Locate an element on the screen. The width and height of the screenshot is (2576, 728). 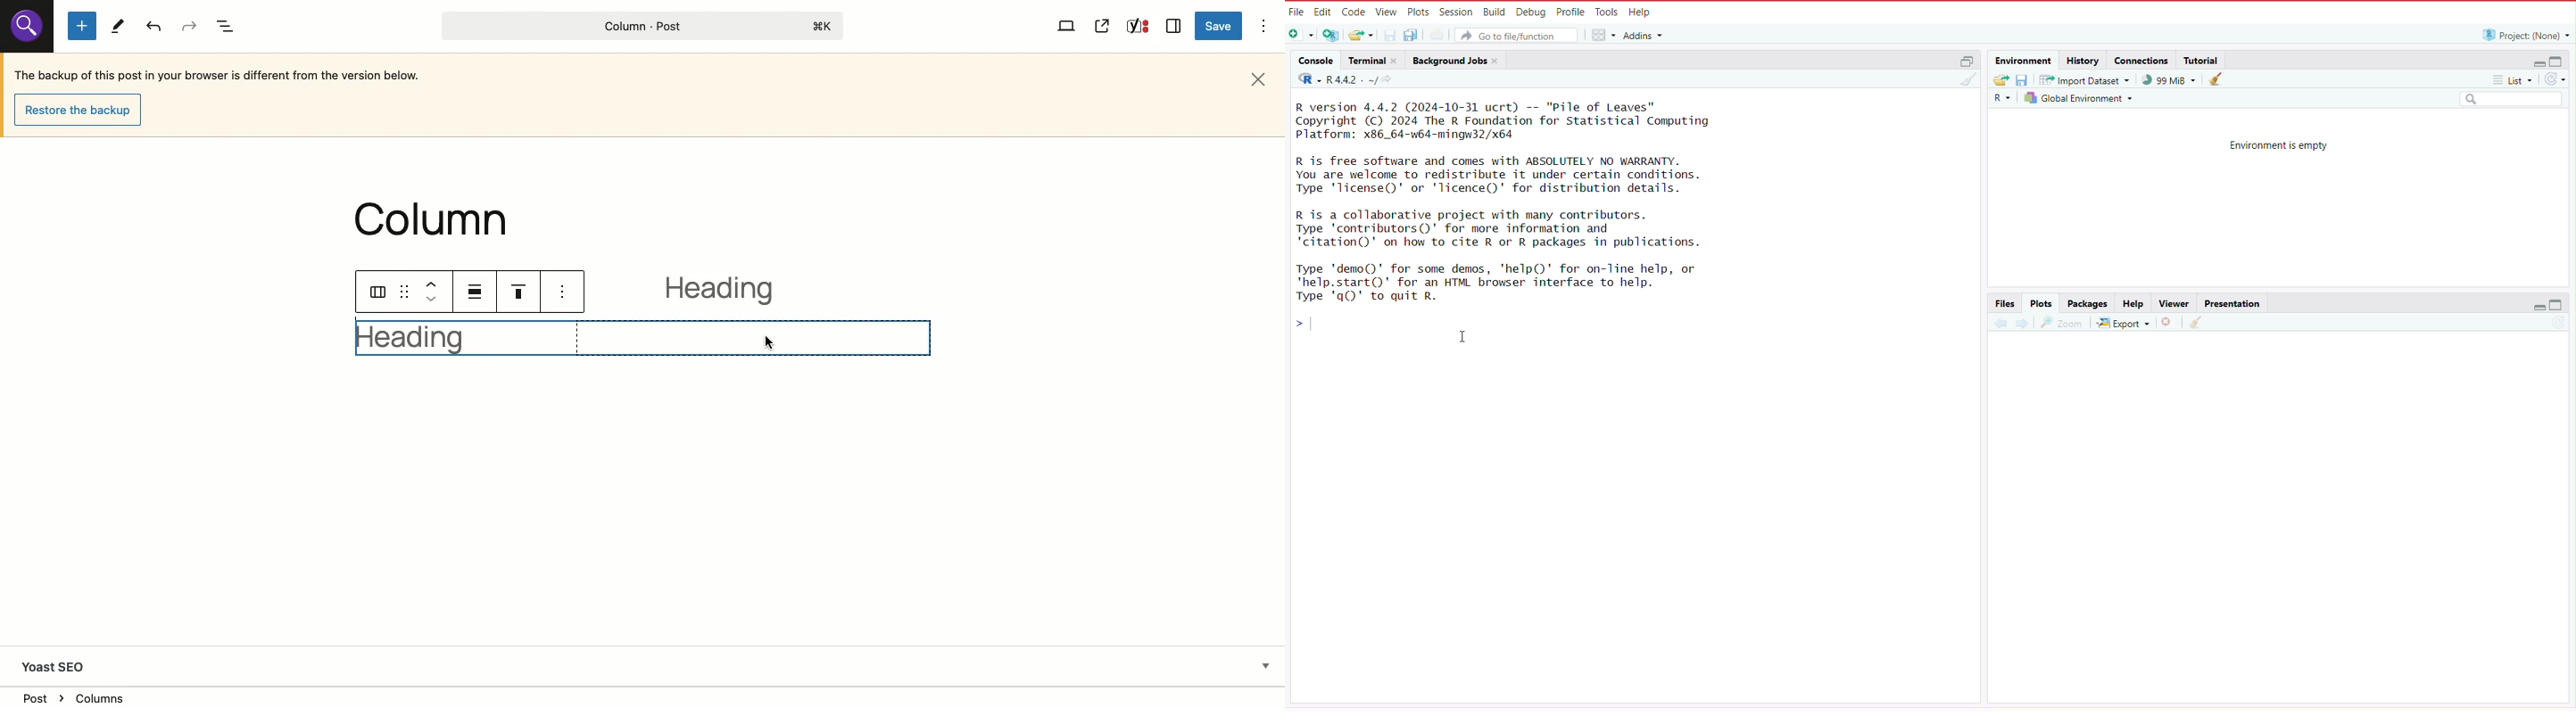
view is located at coordinates (1387, 11).